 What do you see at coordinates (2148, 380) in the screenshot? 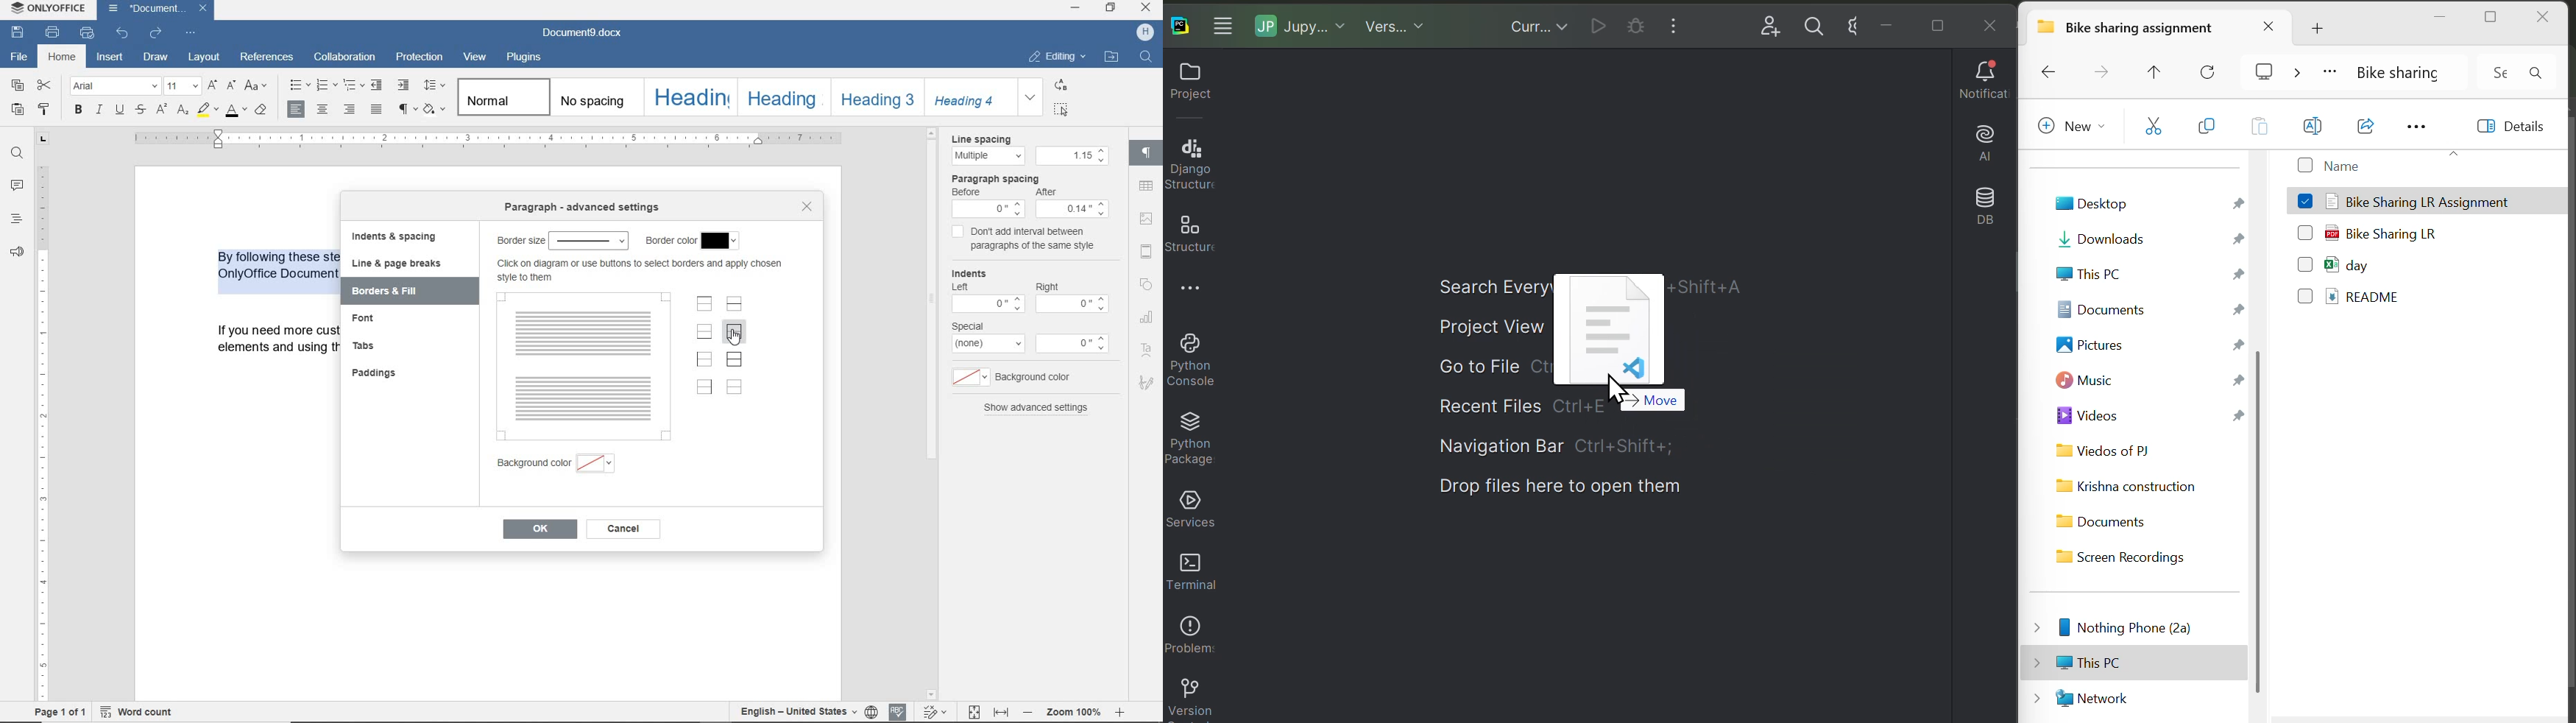
I see `Music` at bounding box center [2148, 380].